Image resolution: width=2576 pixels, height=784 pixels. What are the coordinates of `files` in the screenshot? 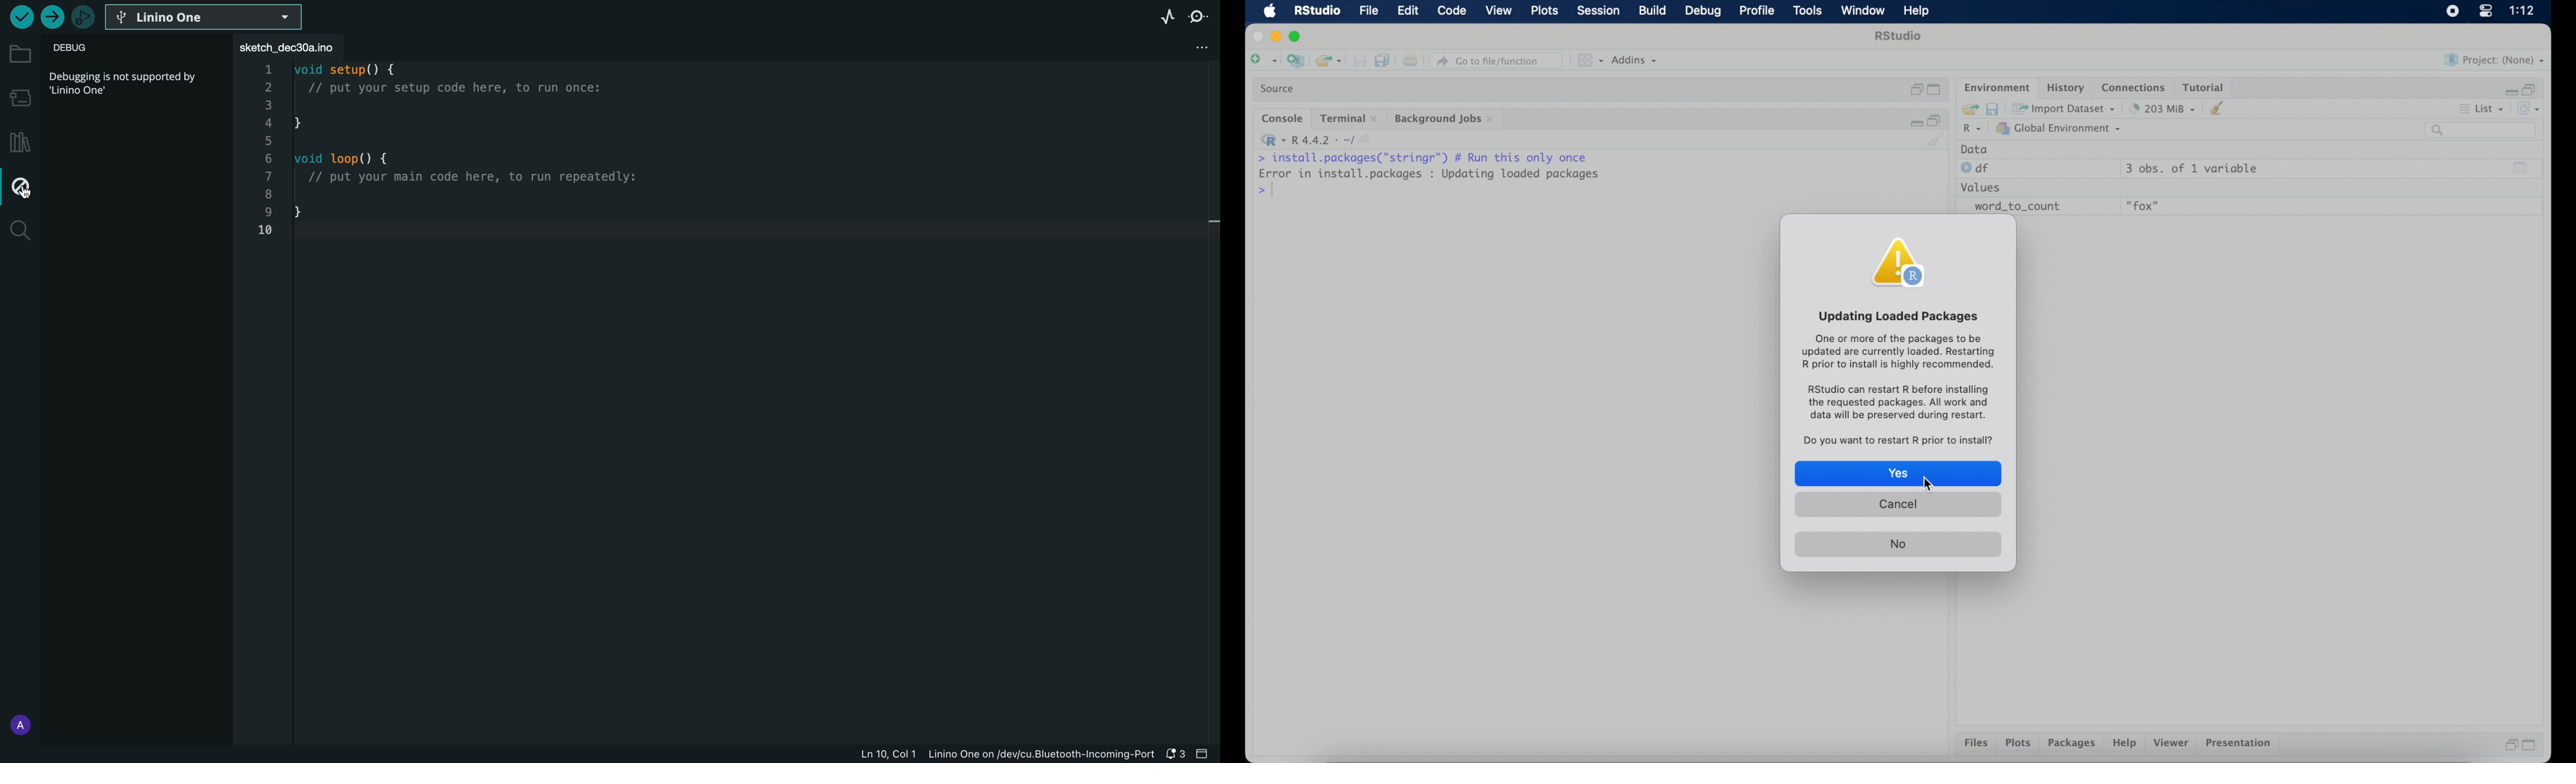 It's located at (1979, 743).